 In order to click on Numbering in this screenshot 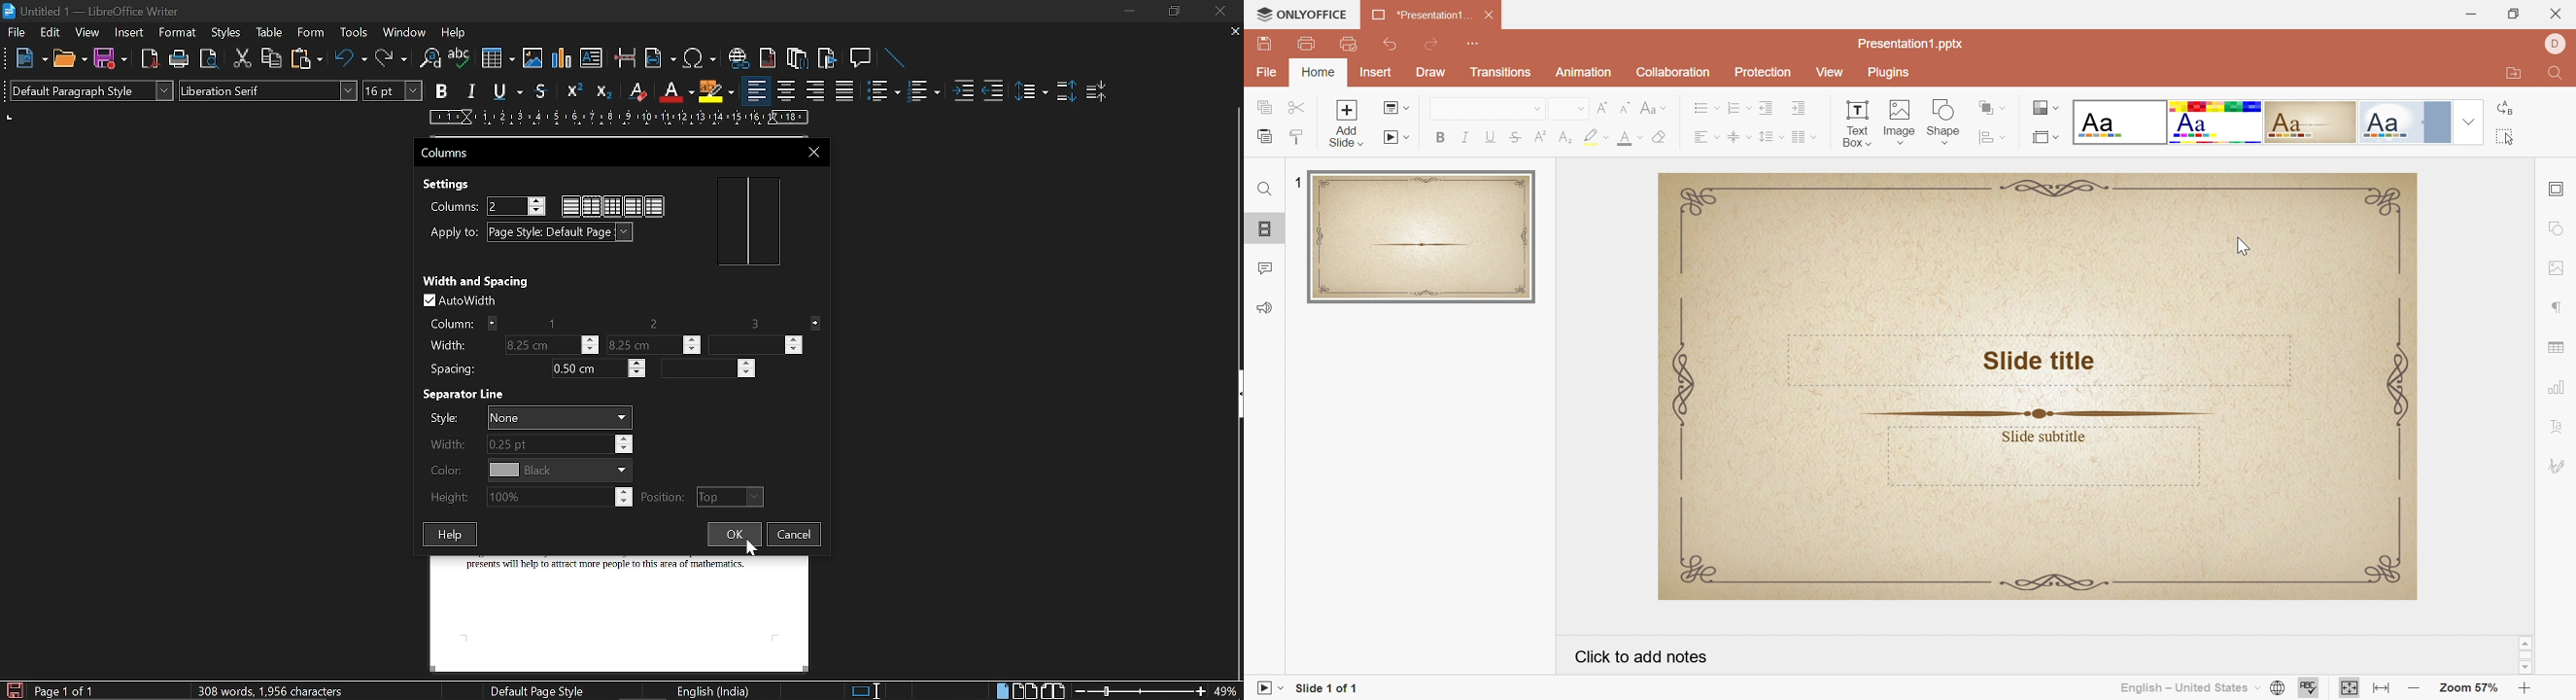, I will do `click(1731, 109)`.